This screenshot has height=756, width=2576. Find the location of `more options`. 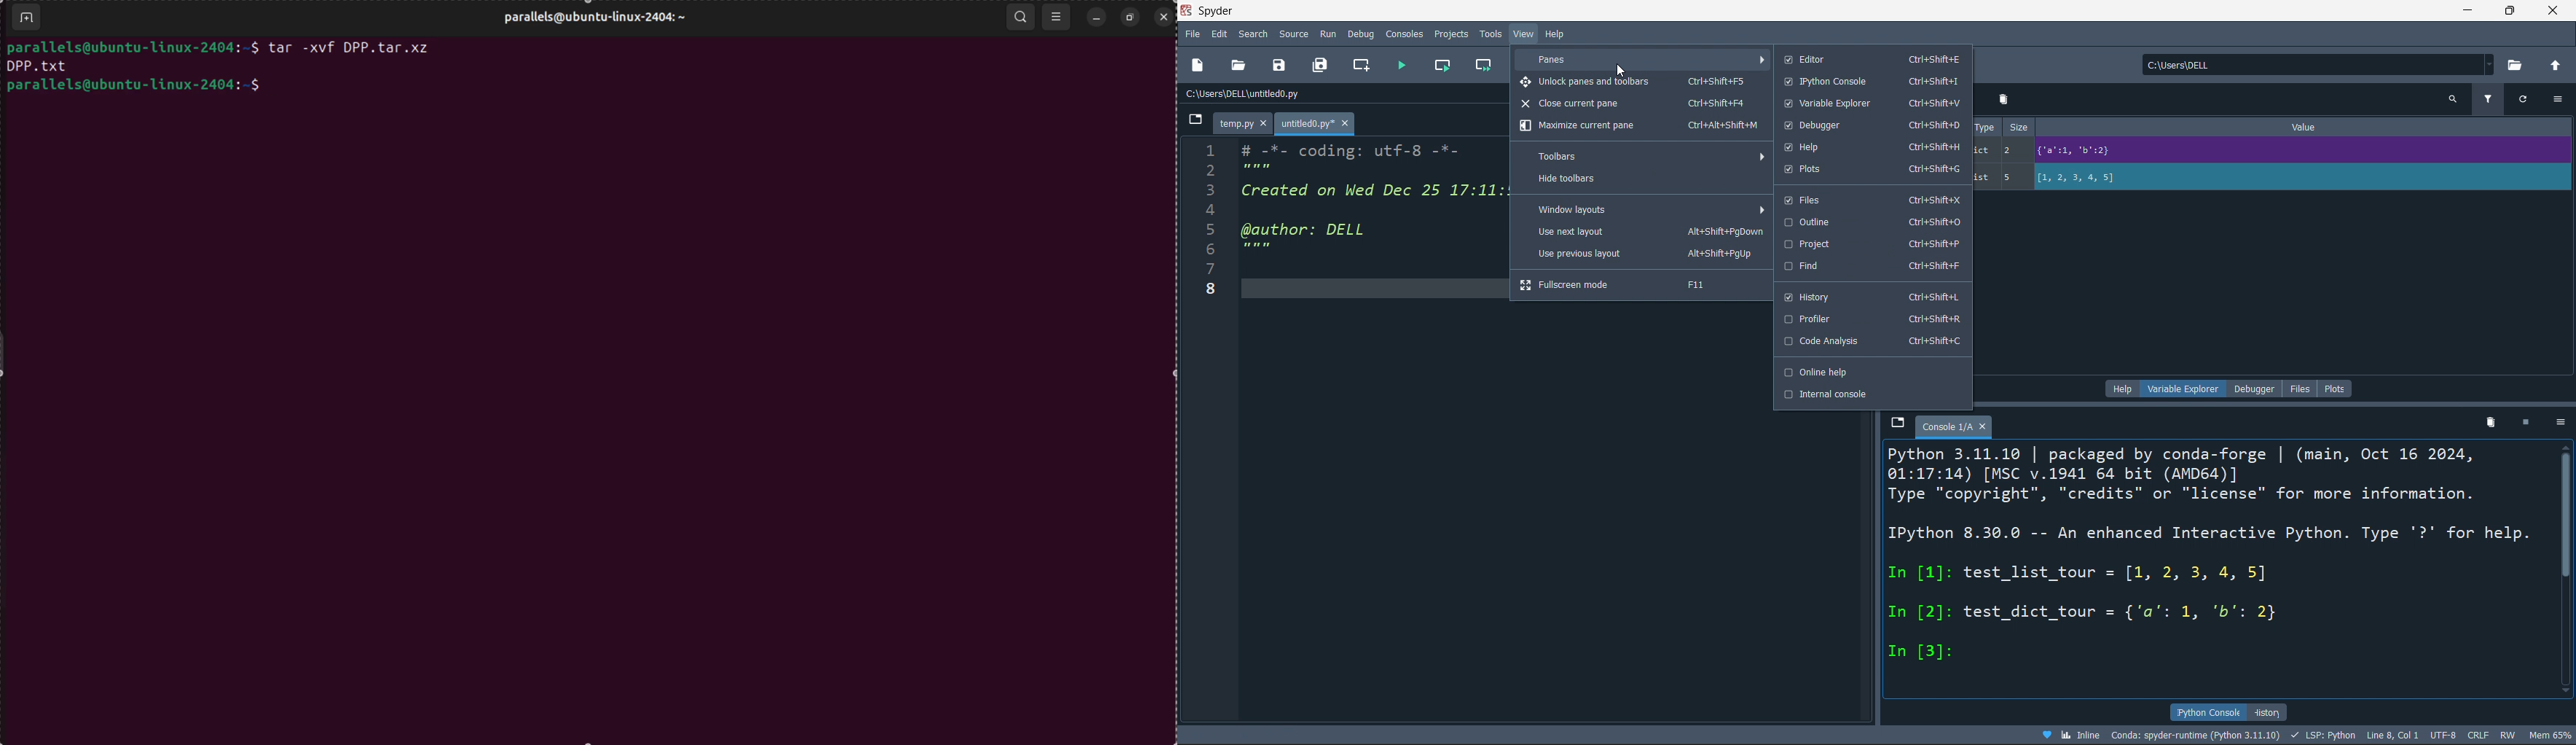

more options is located at coordinates (2563, 423).